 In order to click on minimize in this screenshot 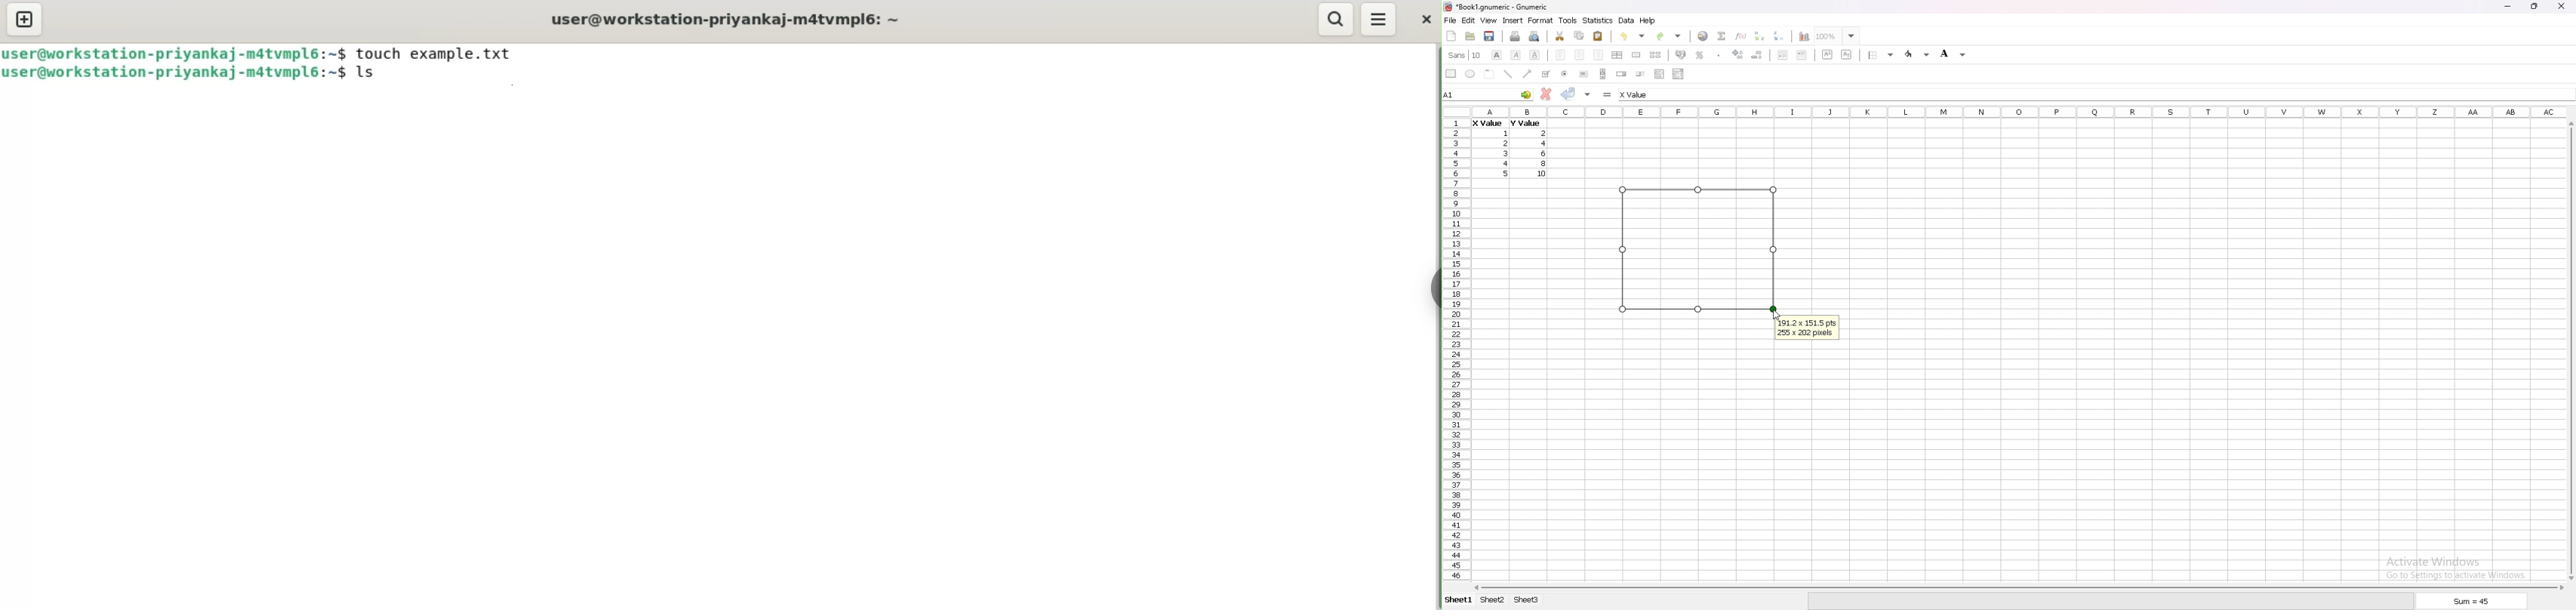, I will do `click(2508, 7)`.